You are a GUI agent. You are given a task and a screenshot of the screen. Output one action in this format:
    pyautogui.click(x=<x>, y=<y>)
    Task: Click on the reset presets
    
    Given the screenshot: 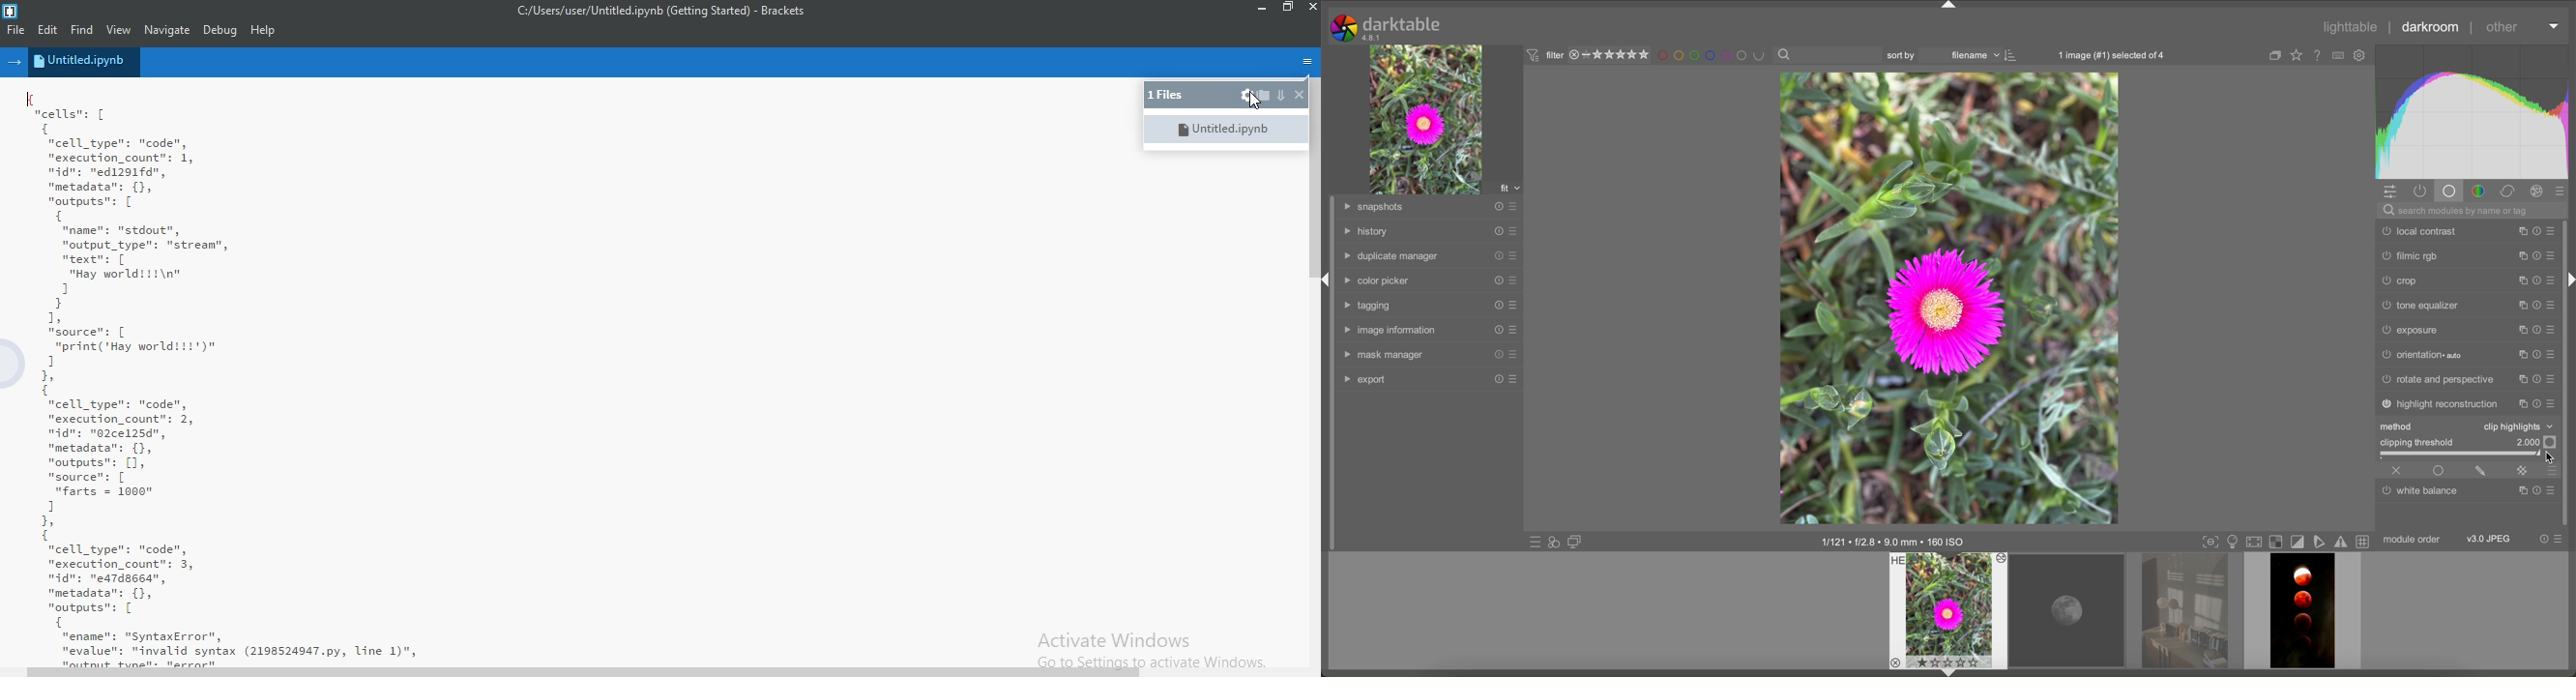 What is the action you would take?
    pyautogui.click(x=1496, y=380)
    